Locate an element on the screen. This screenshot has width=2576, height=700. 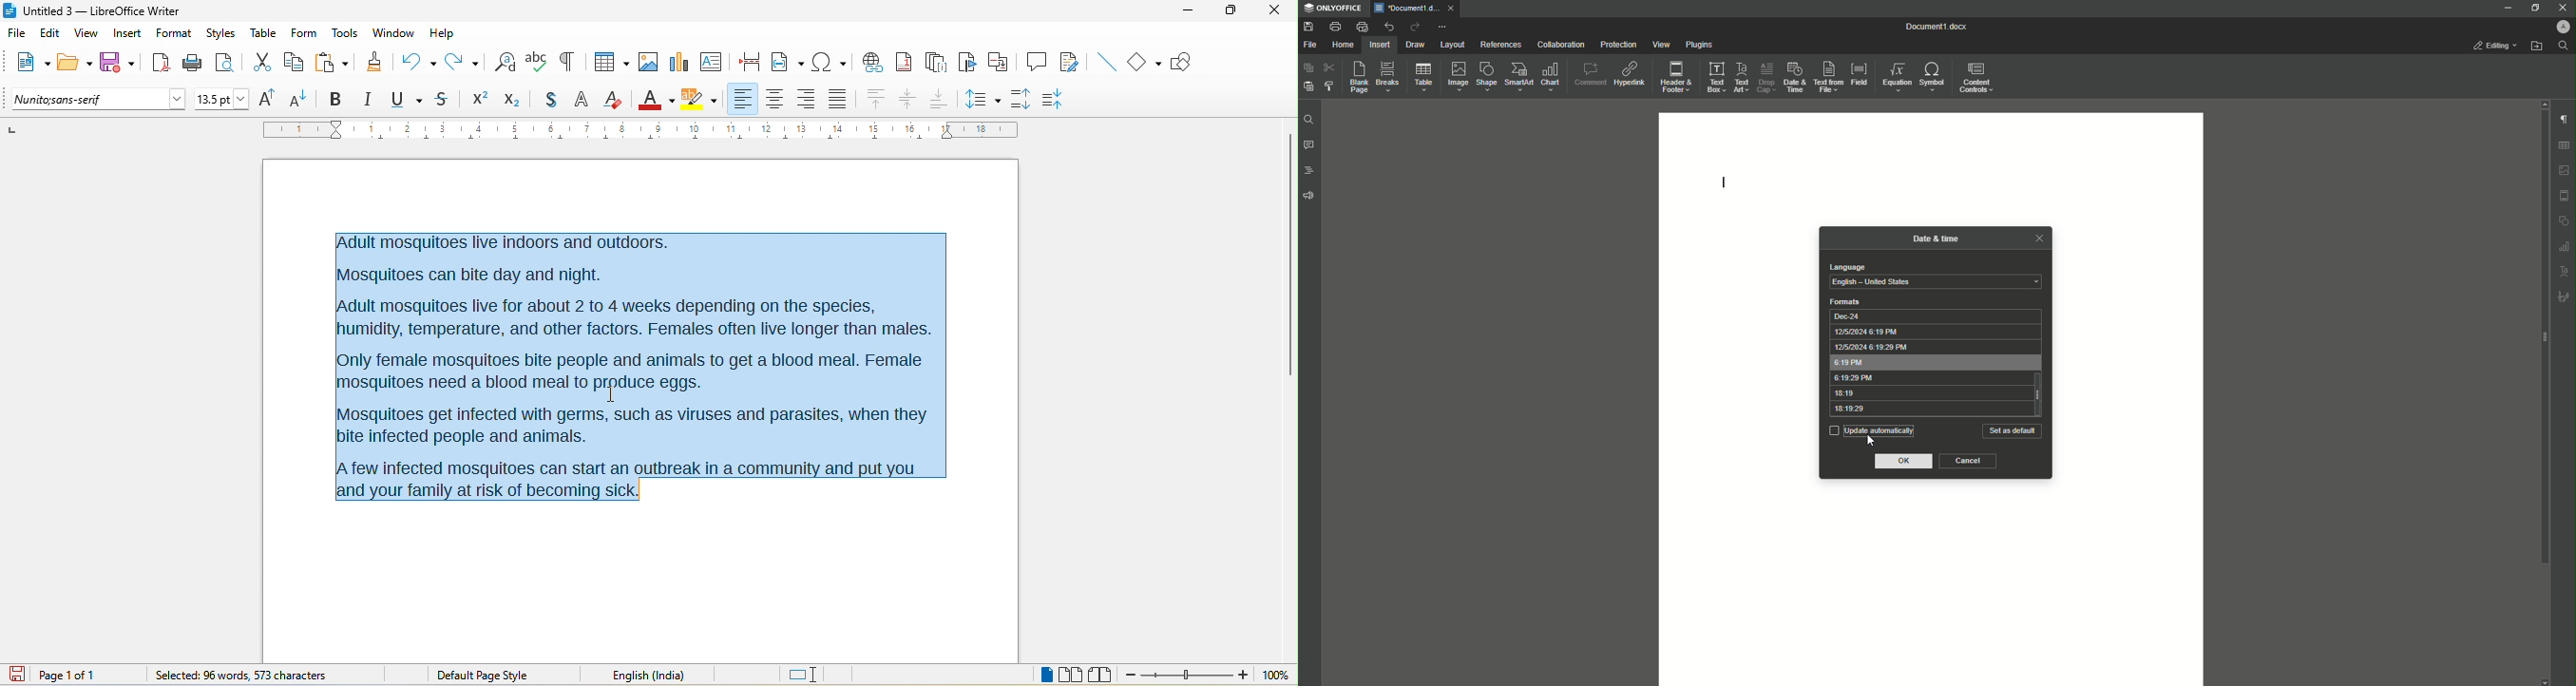
default page style is located at coordinates (484, 675).